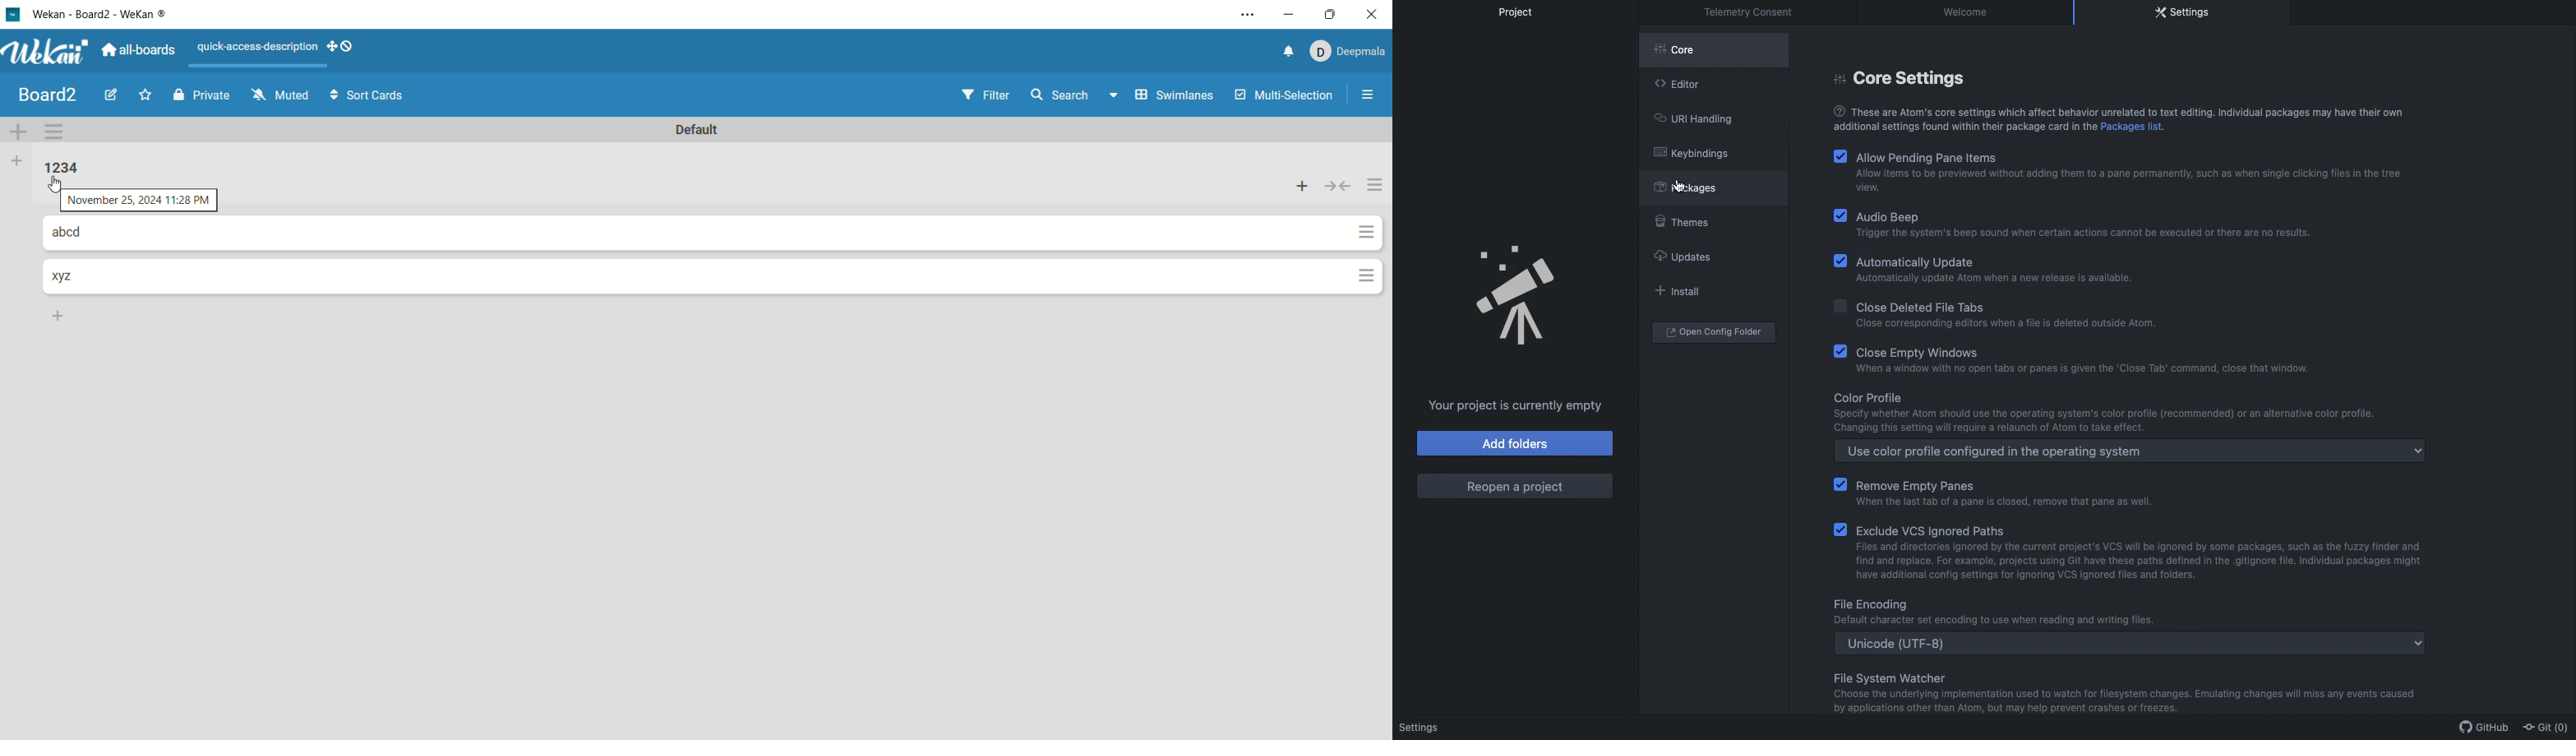 Image resolution: width=2576 pixels, height=756 pixels. Describe the element at coordinates (1753, 12) in the screenshot. I see `Telemetry consent` at that location.